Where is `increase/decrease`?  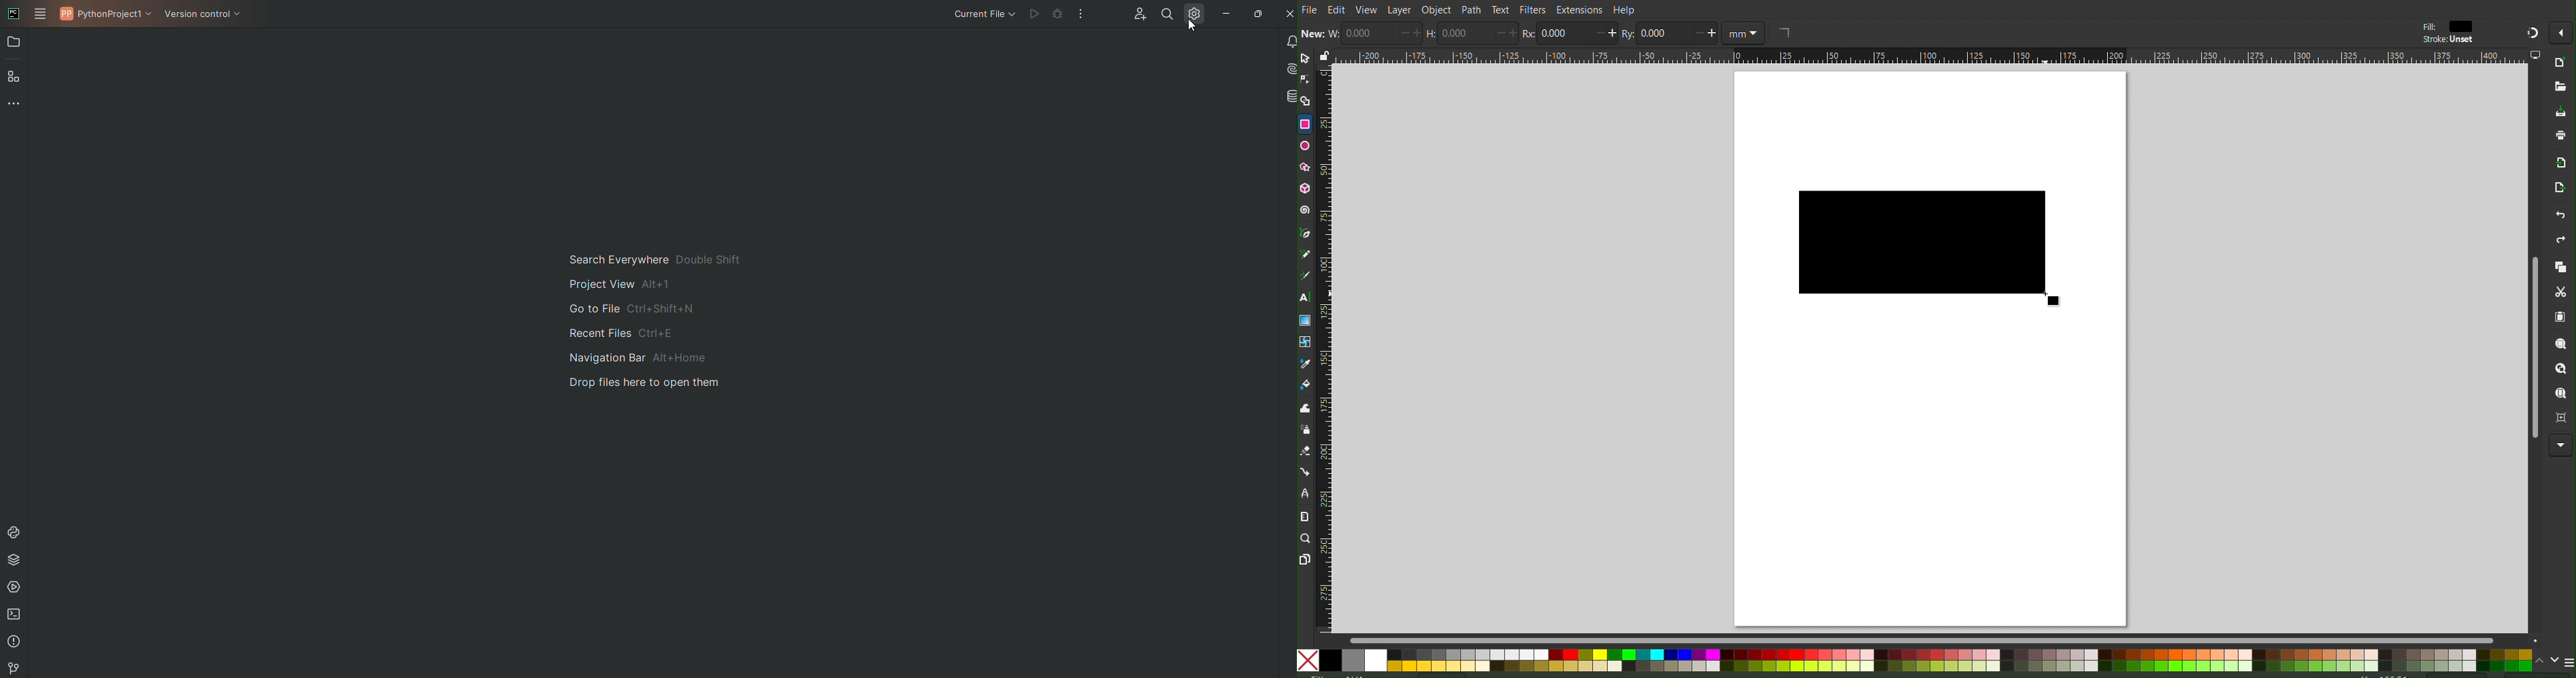
increase/decrease is located at coordinates (1412, 33).